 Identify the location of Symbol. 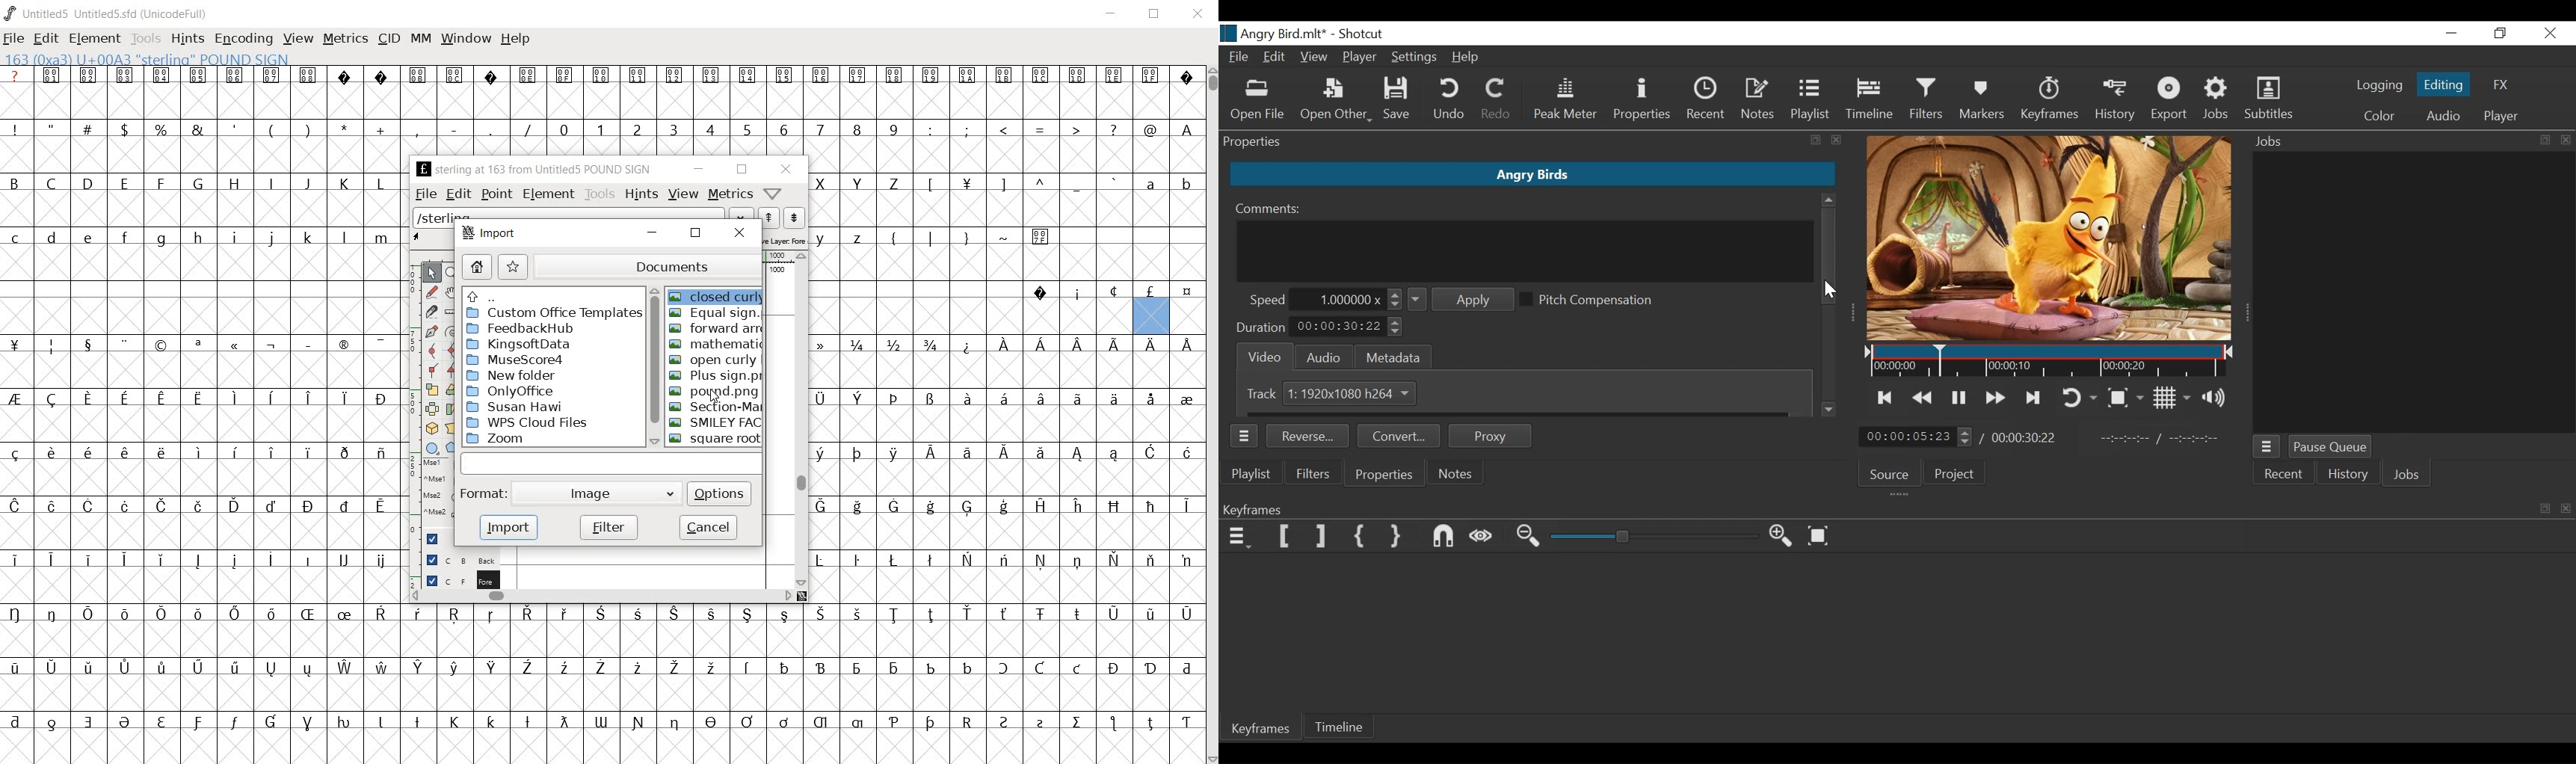
(52, 666).